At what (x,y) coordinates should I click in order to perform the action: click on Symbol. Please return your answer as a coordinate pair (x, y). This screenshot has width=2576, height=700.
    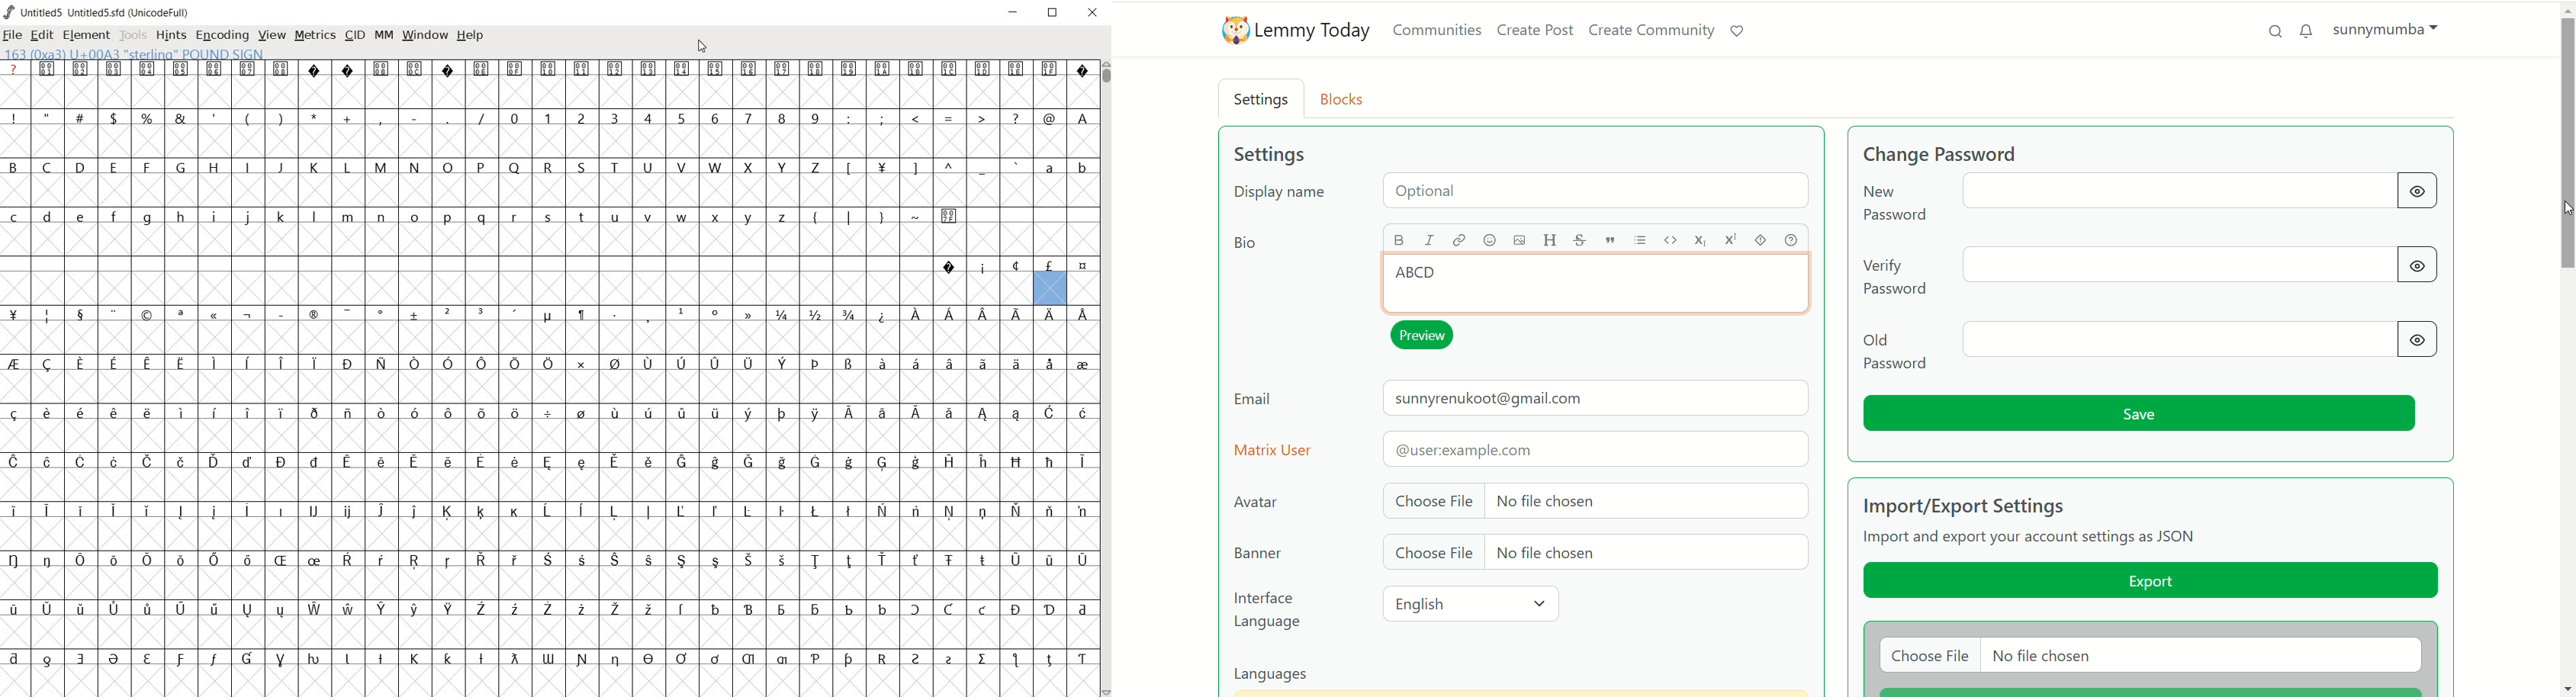
    Looking at the image, I should click on (1083, 560).